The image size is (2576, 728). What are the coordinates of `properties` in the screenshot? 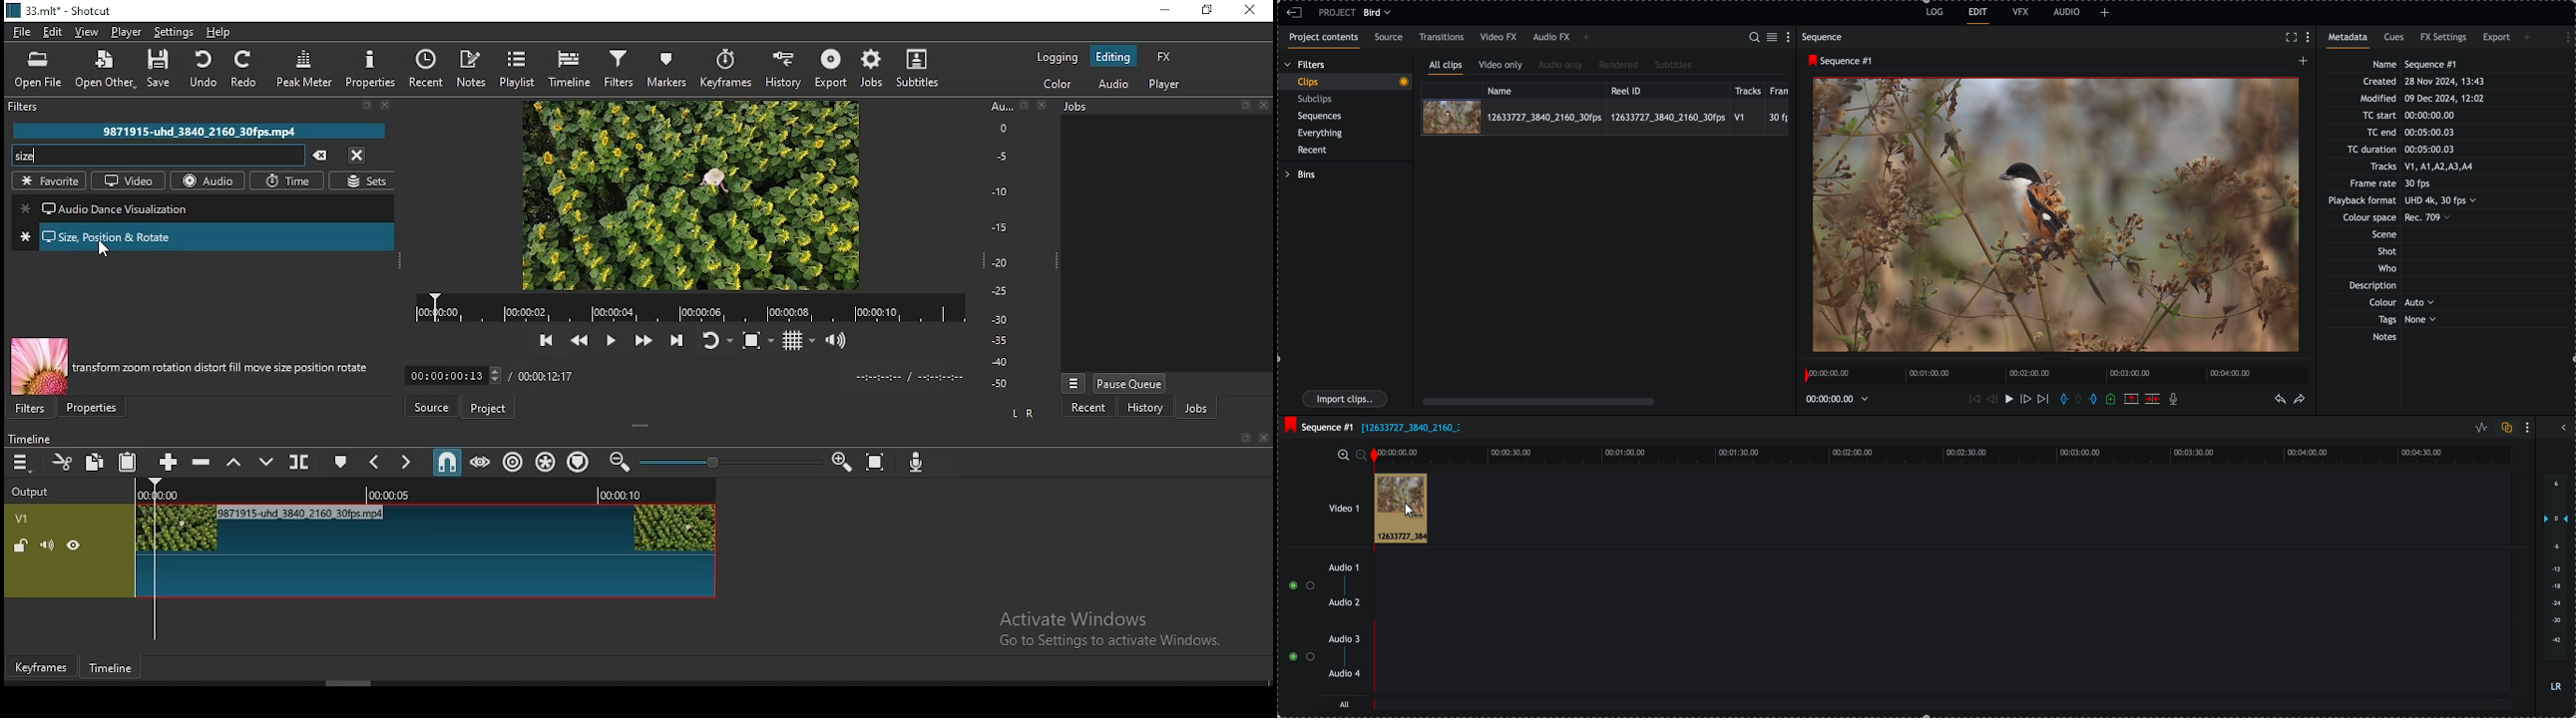 It's located at (372, 69).